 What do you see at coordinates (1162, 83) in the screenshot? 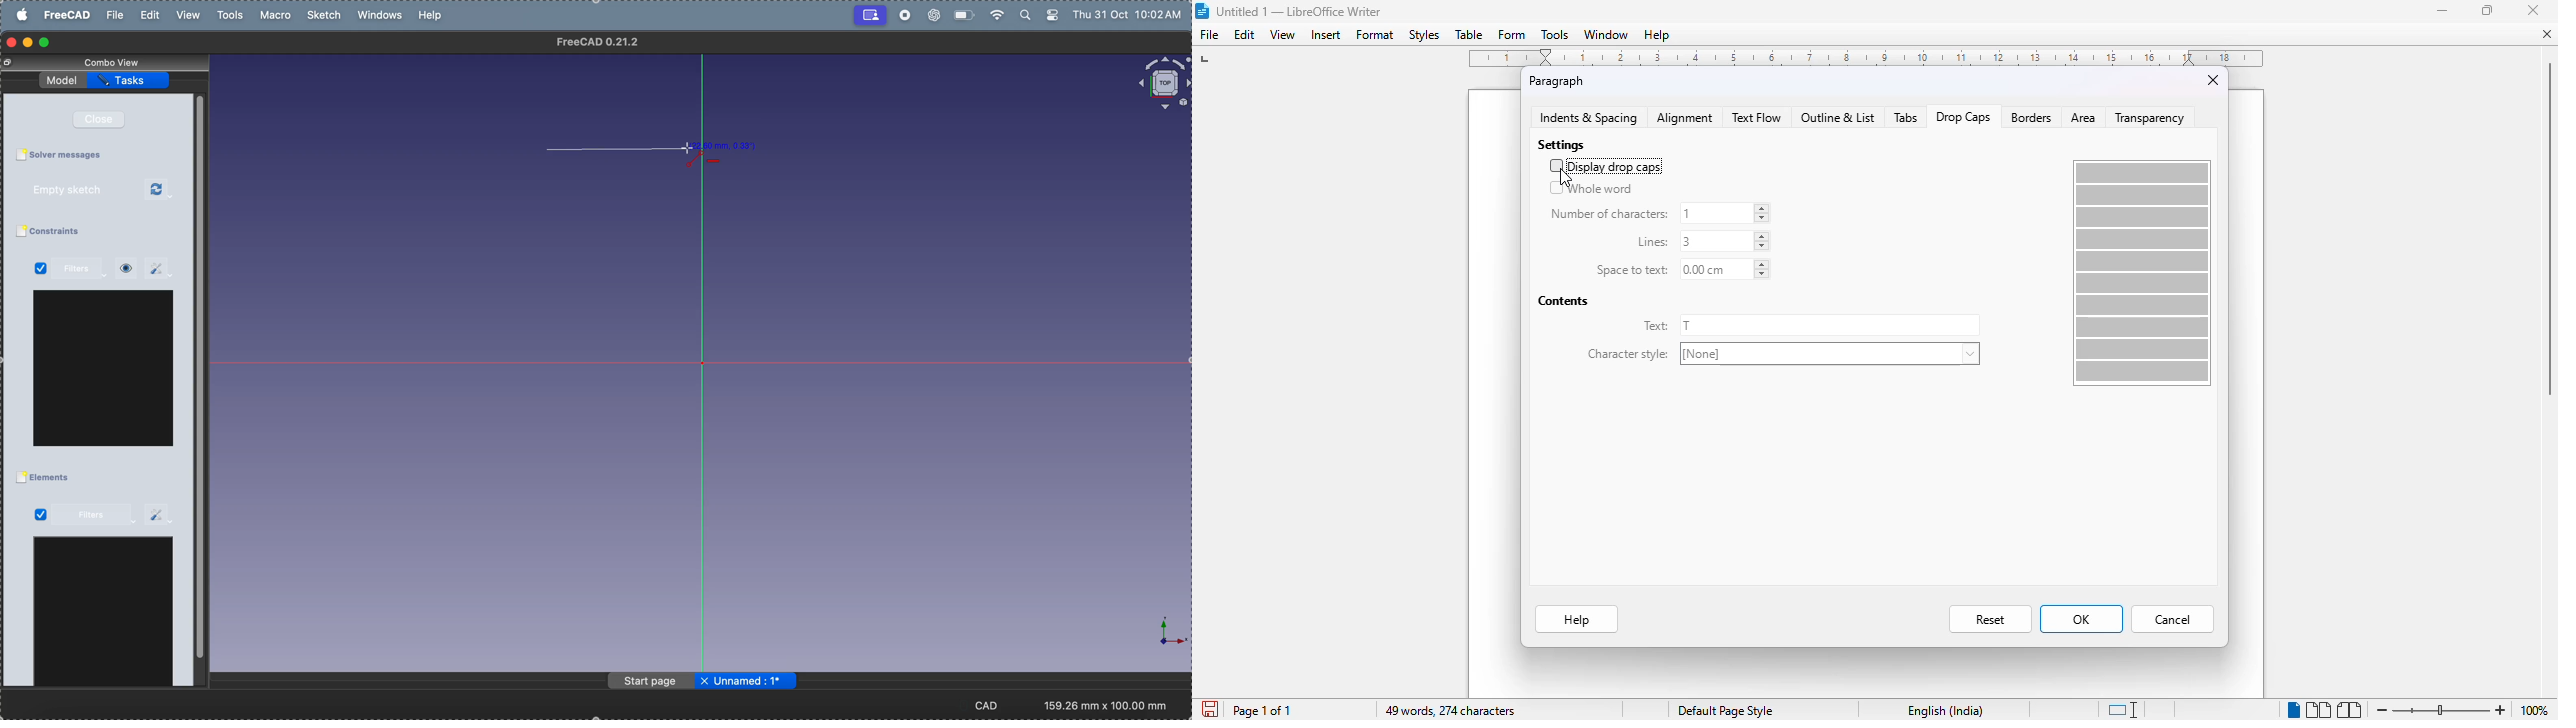
I see `object view` at bounding box center [1162, 83].